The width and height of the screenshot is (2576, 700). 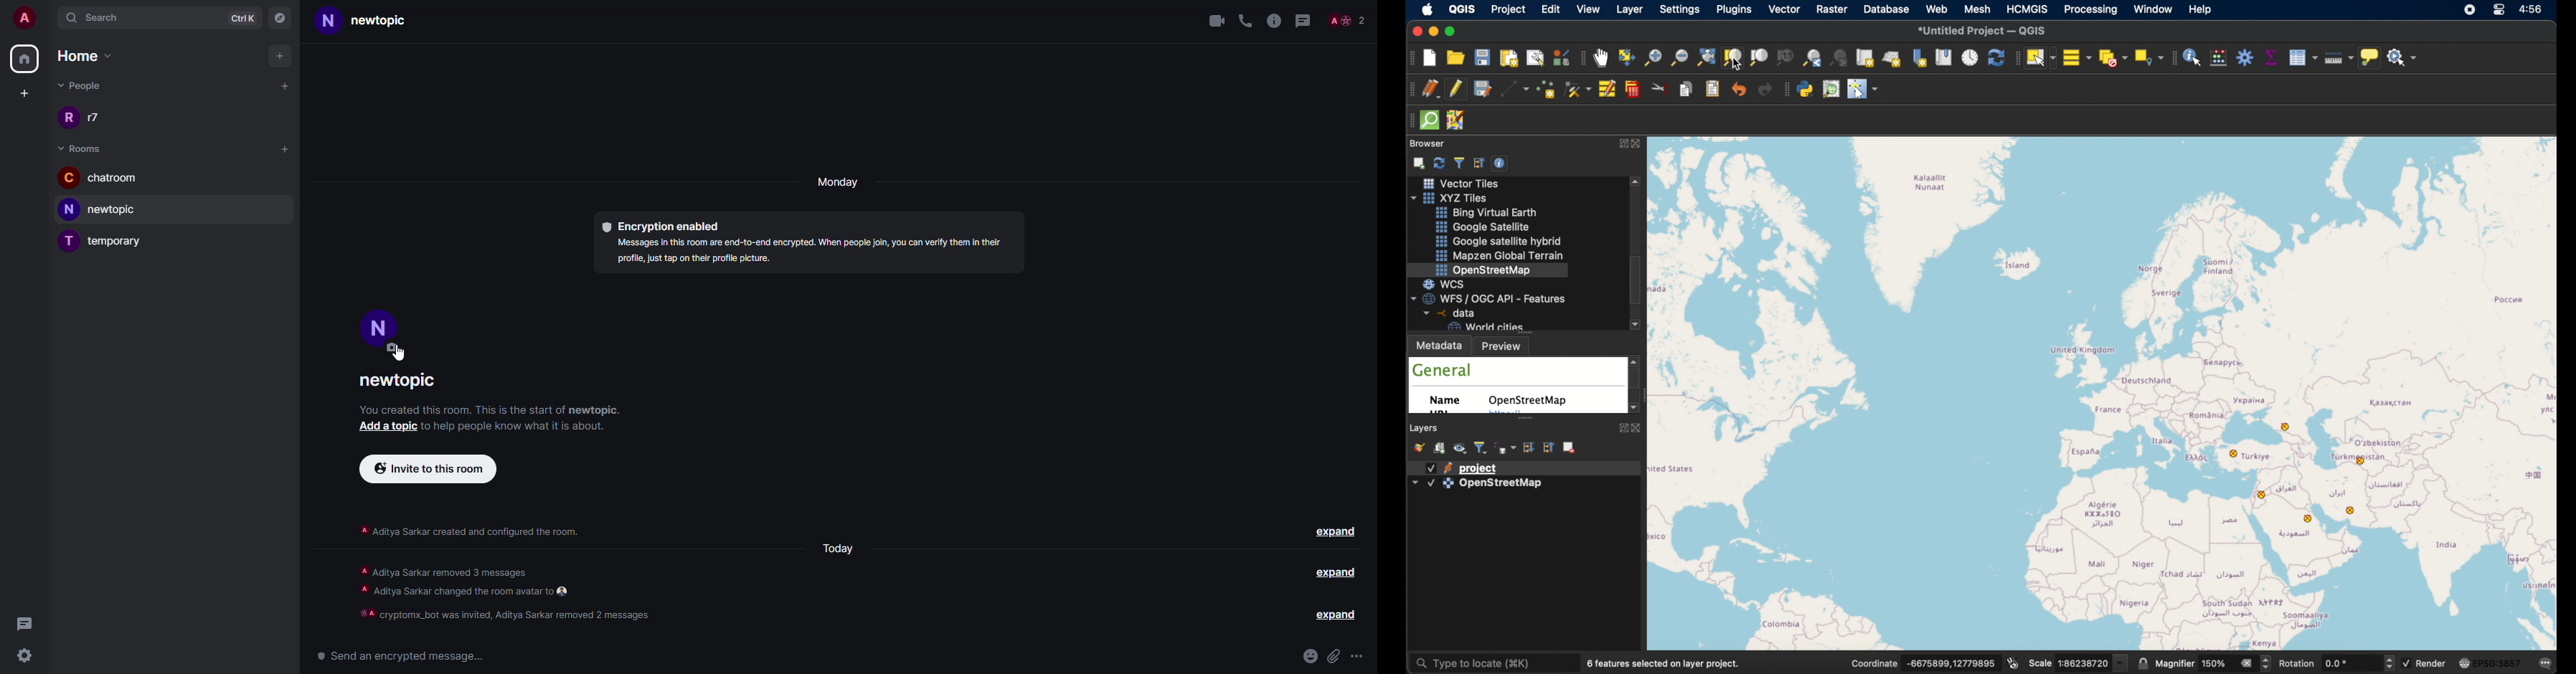 I want to click on josh remote, so click(x=1457, y=120).